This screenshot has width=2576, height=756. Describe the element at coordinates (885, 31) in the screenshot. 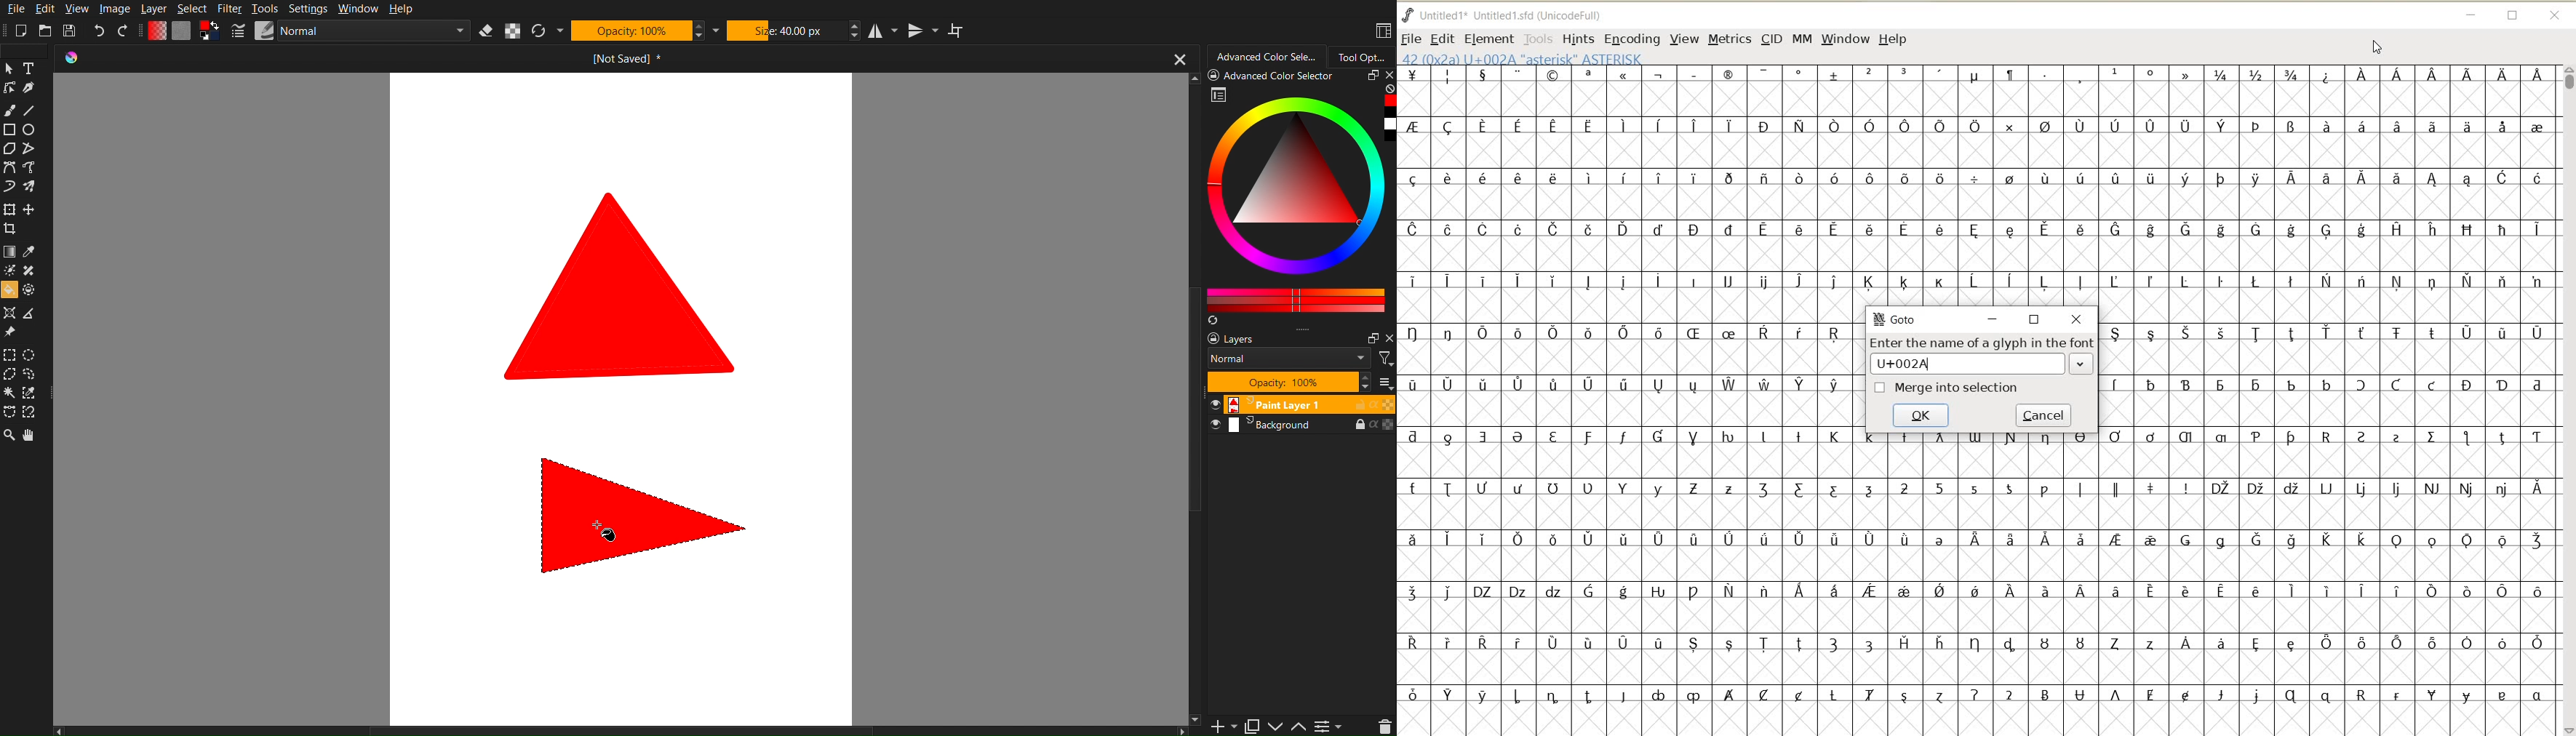

I see `Horizontal Mirror` at that location.